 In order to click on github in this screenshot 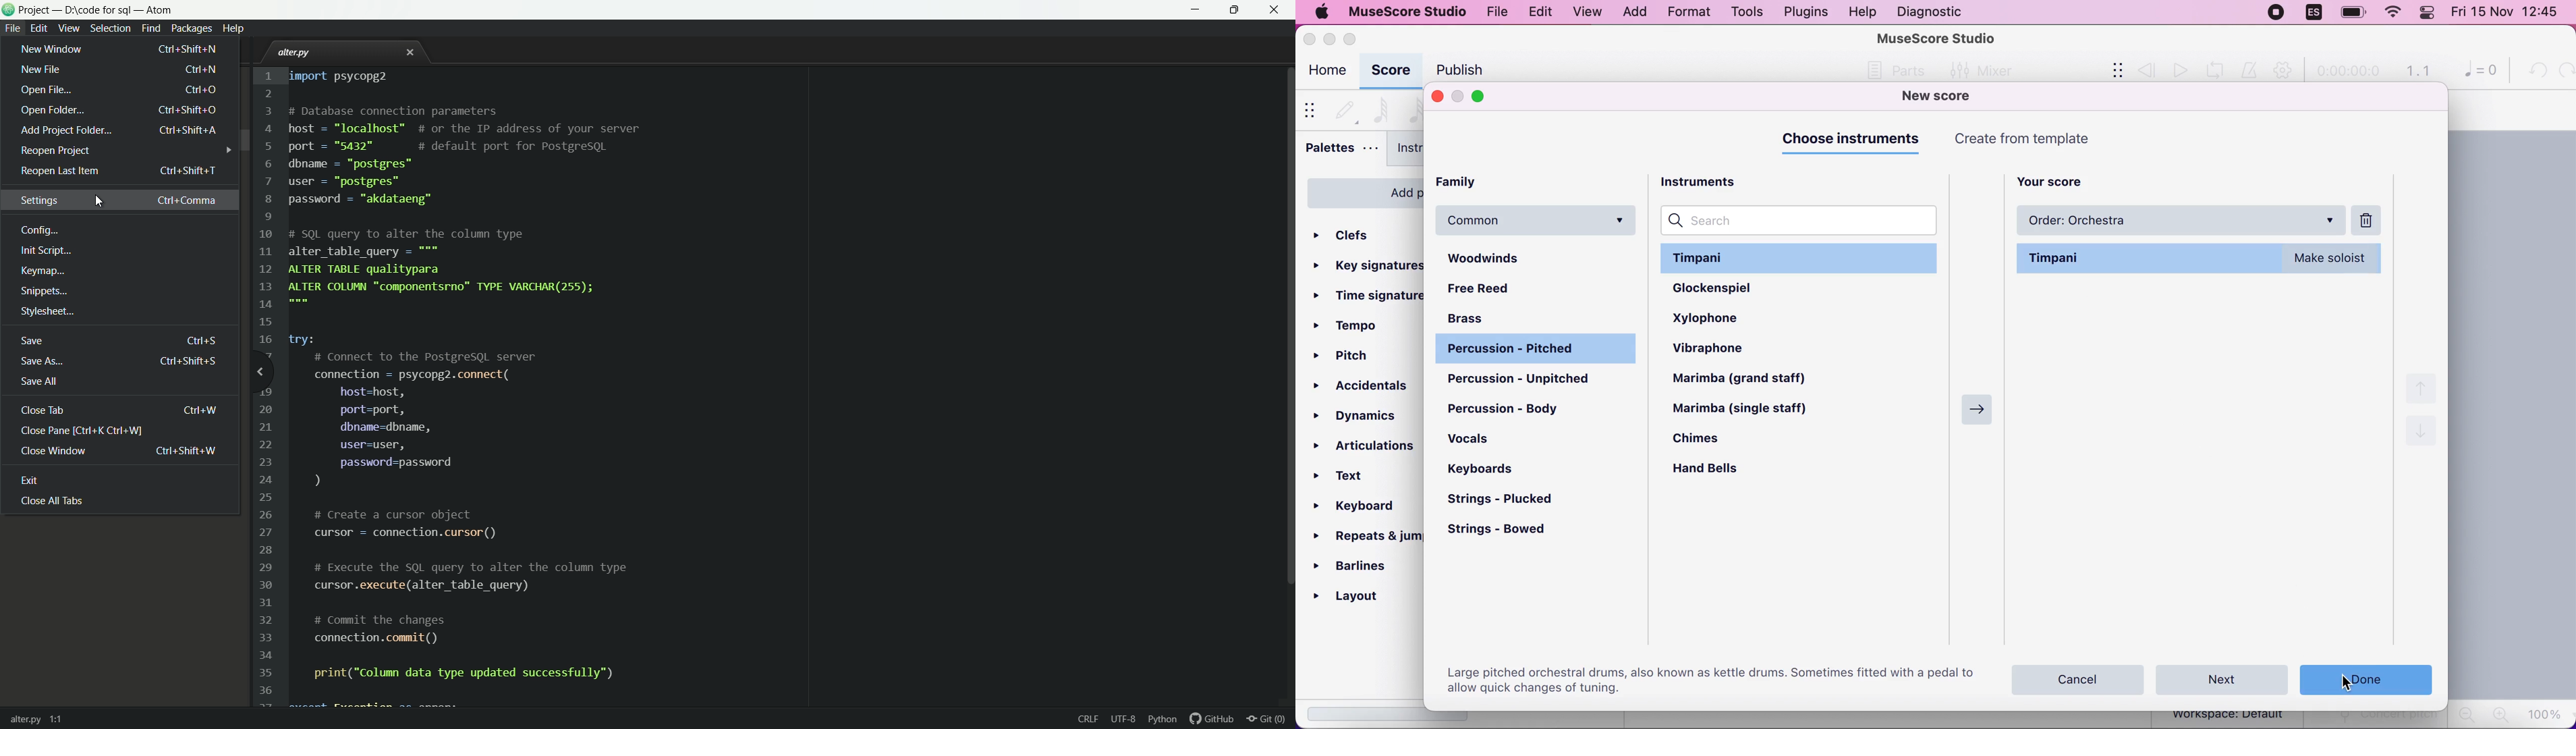, I will do `click(1212, 720)`.